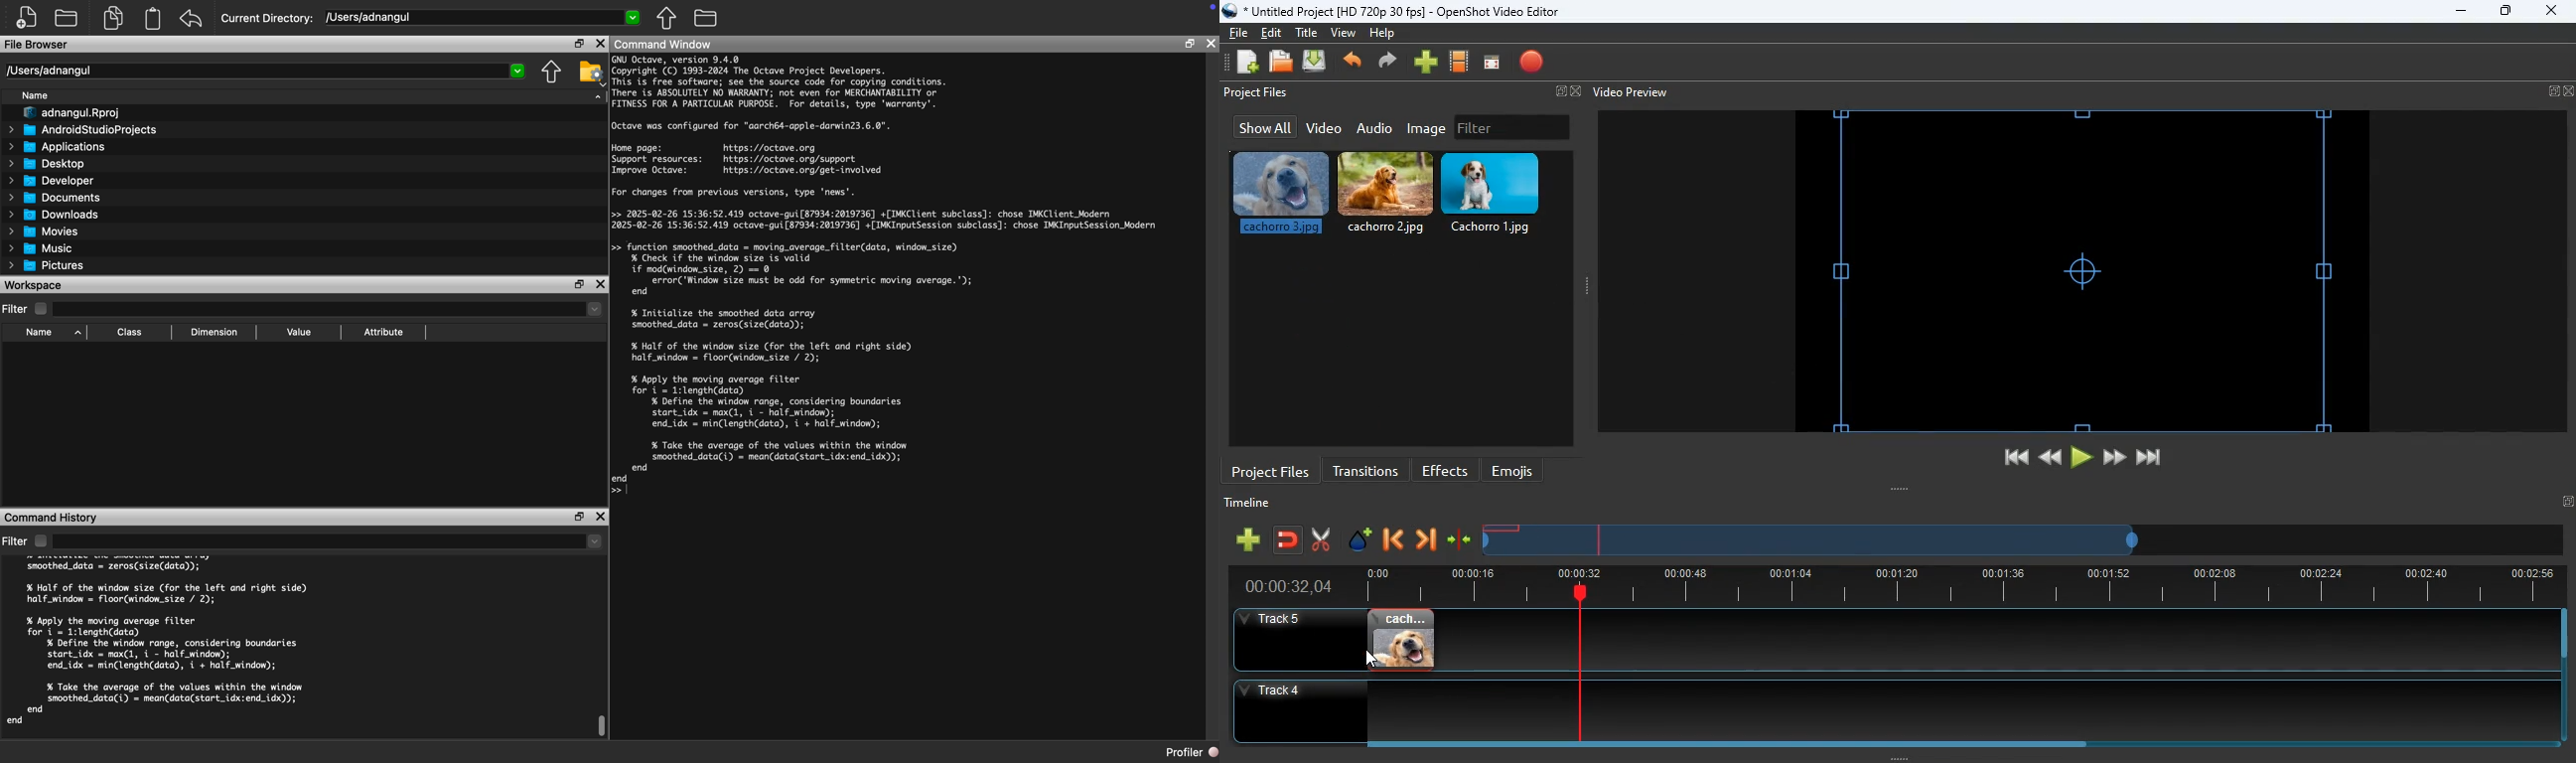  What do you see at coordinates (1492, 64) in the screenshot?
I see `screen` at bounding box center [1492, 64].